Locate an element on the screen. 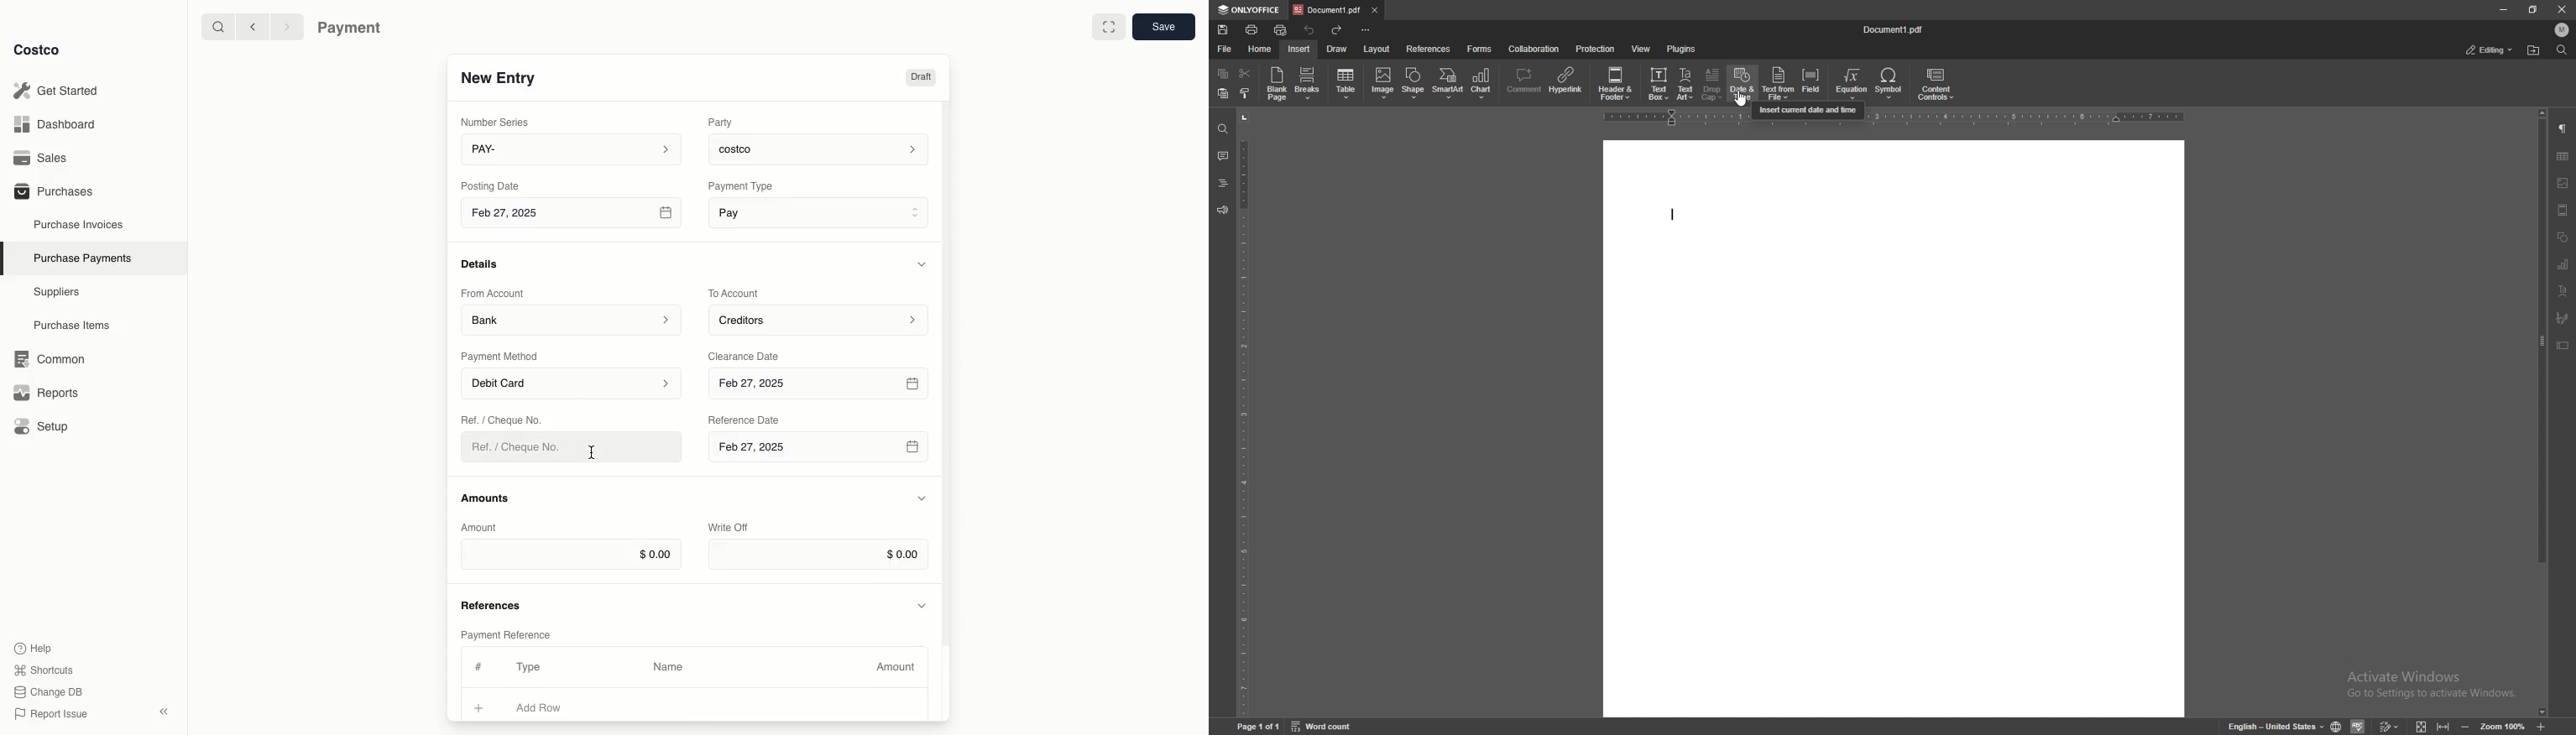 The image size is (2576, 756). Creditors is located at coordinates (821, 319).